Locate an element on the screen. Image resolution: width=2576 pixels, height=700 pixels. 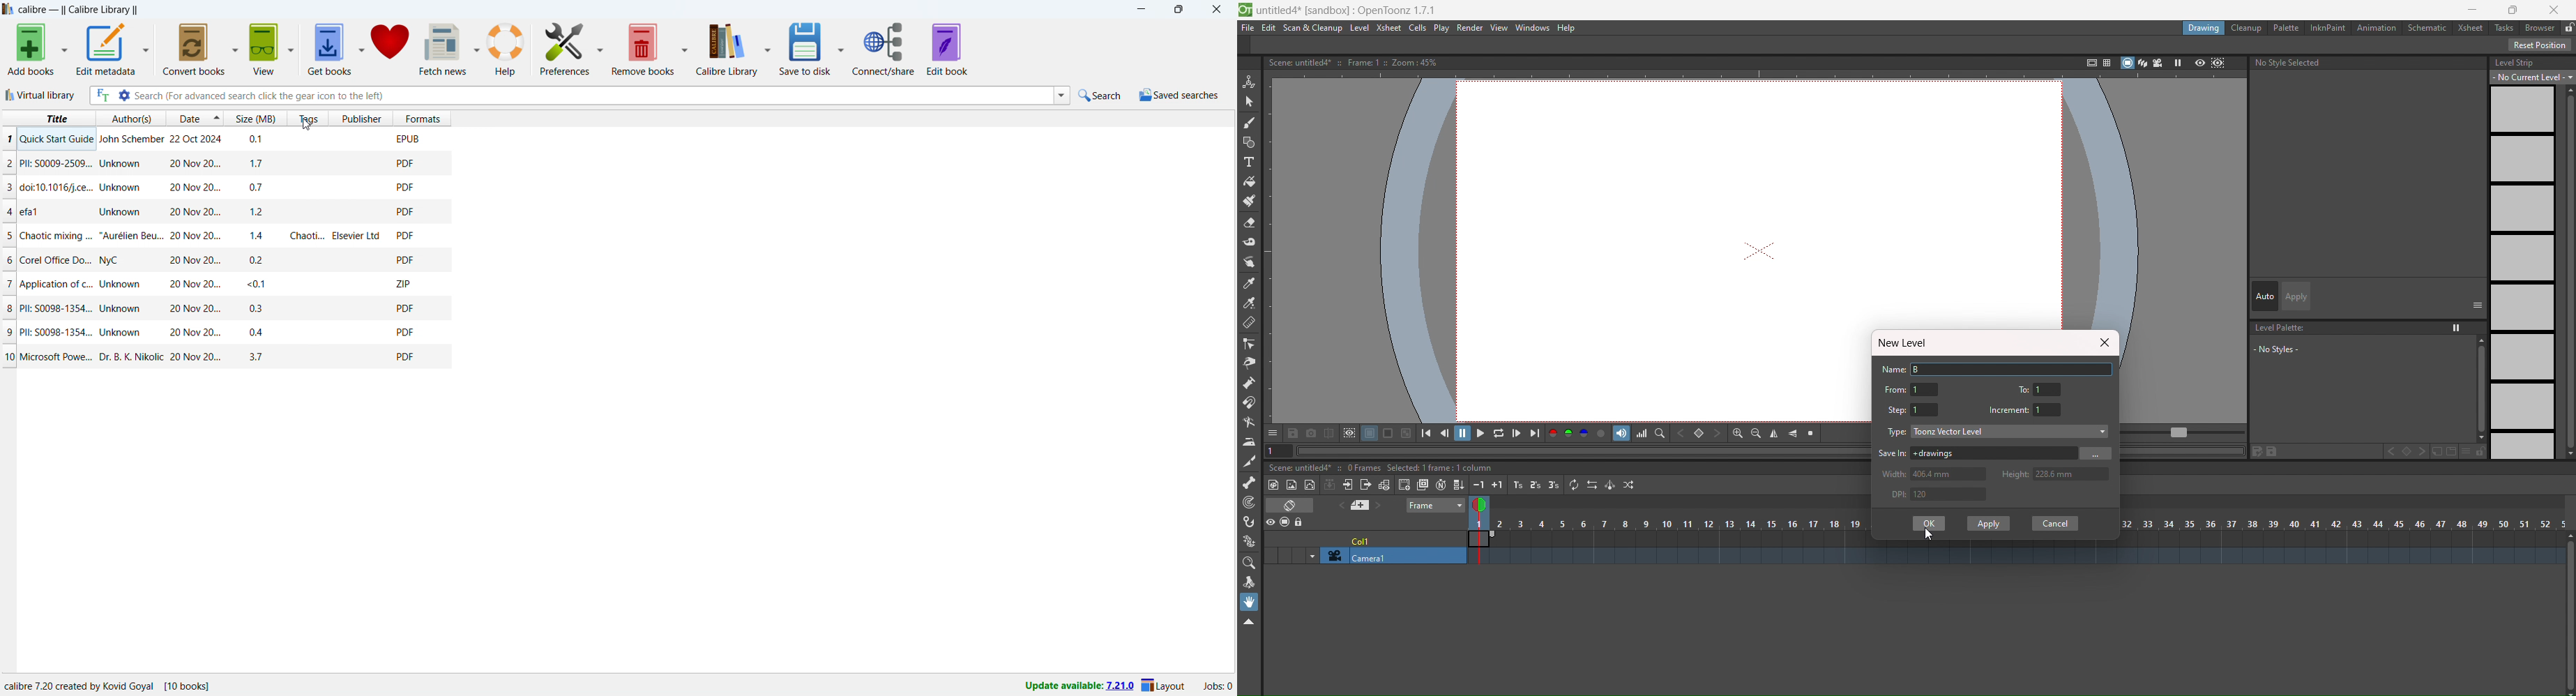
new toonz raster level is located at coordinates (1275, 485).